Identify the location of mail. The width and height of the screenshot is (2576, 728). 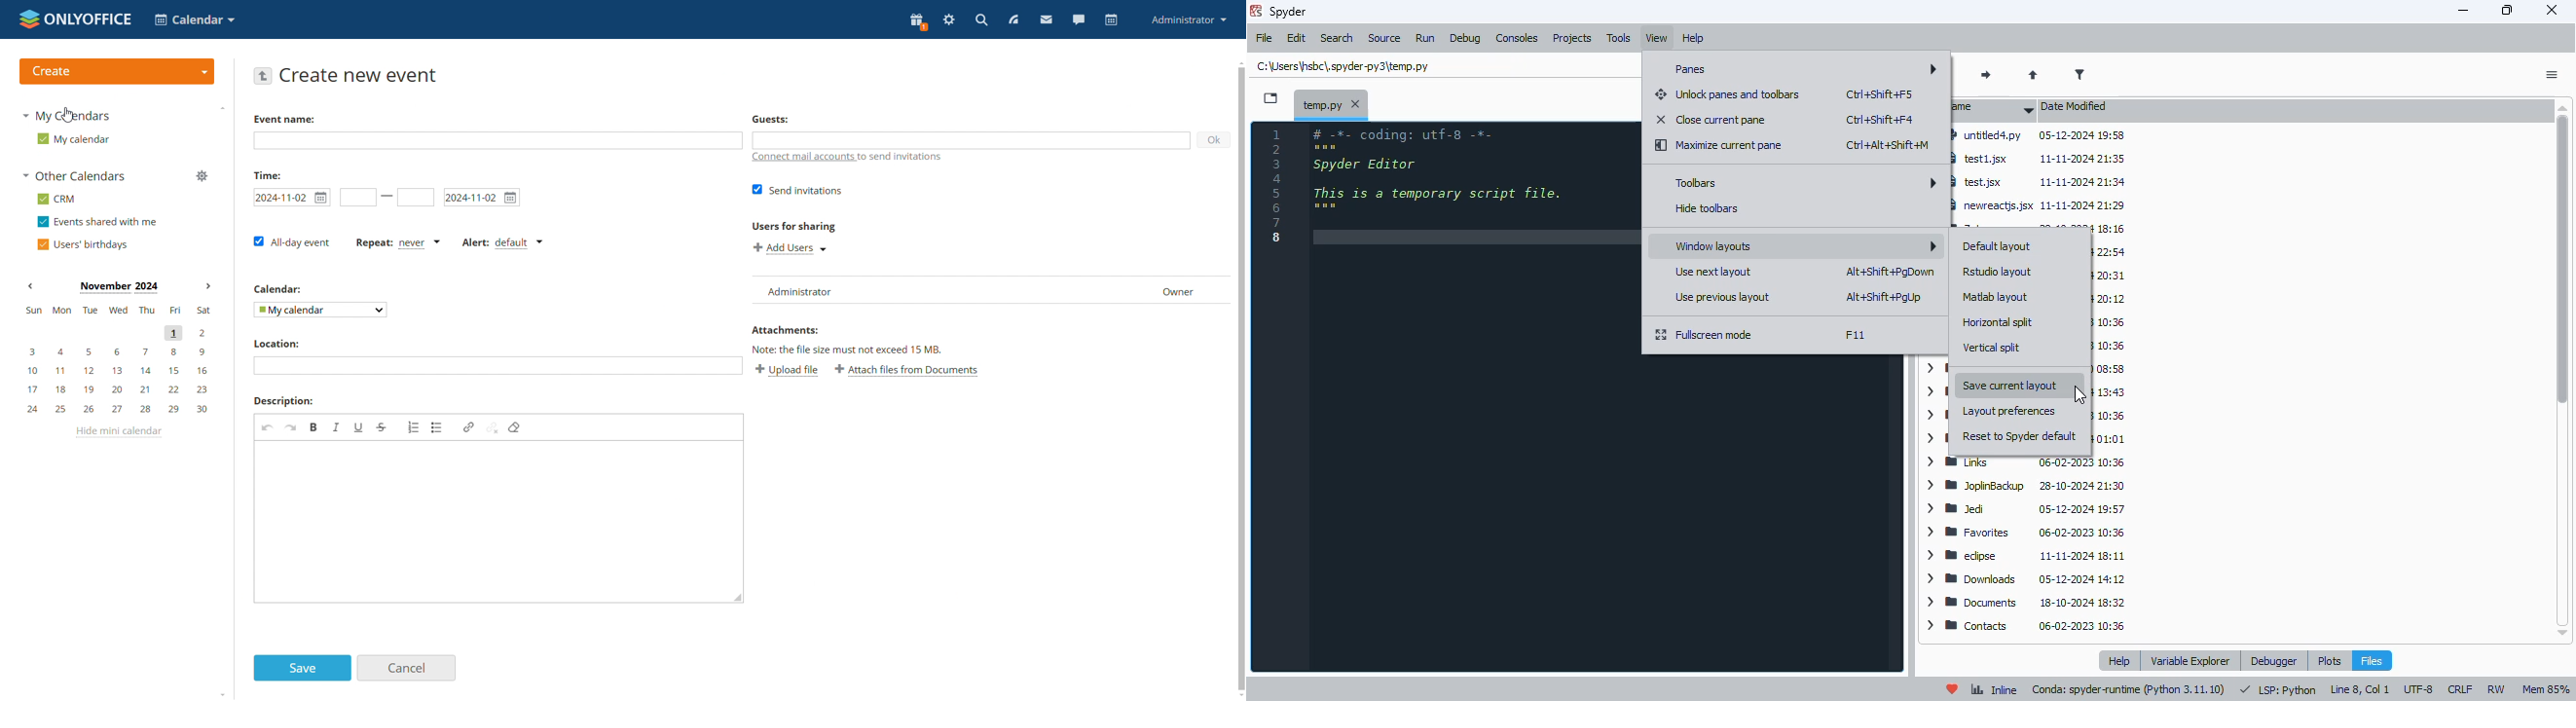
(1047, 21).